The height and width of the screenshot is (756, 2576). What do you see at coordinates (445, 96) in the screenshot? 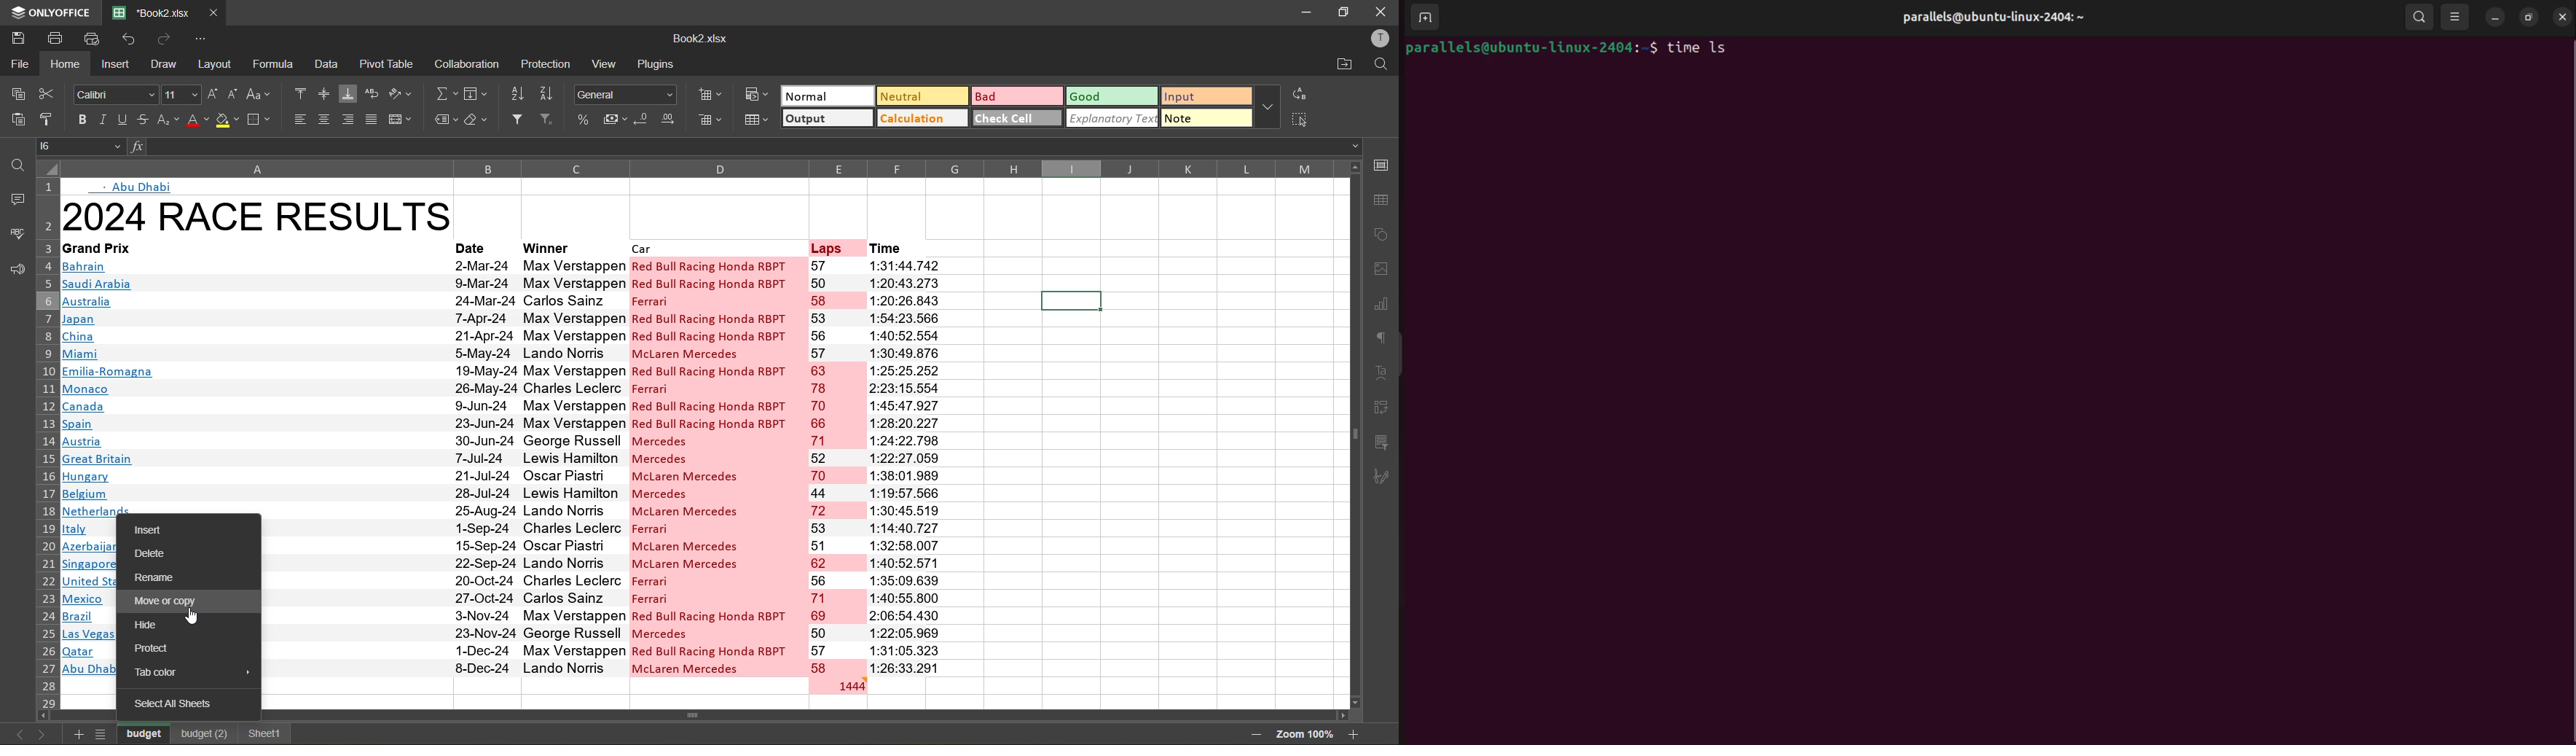
I see `summation` at bounding box center [445, 96].